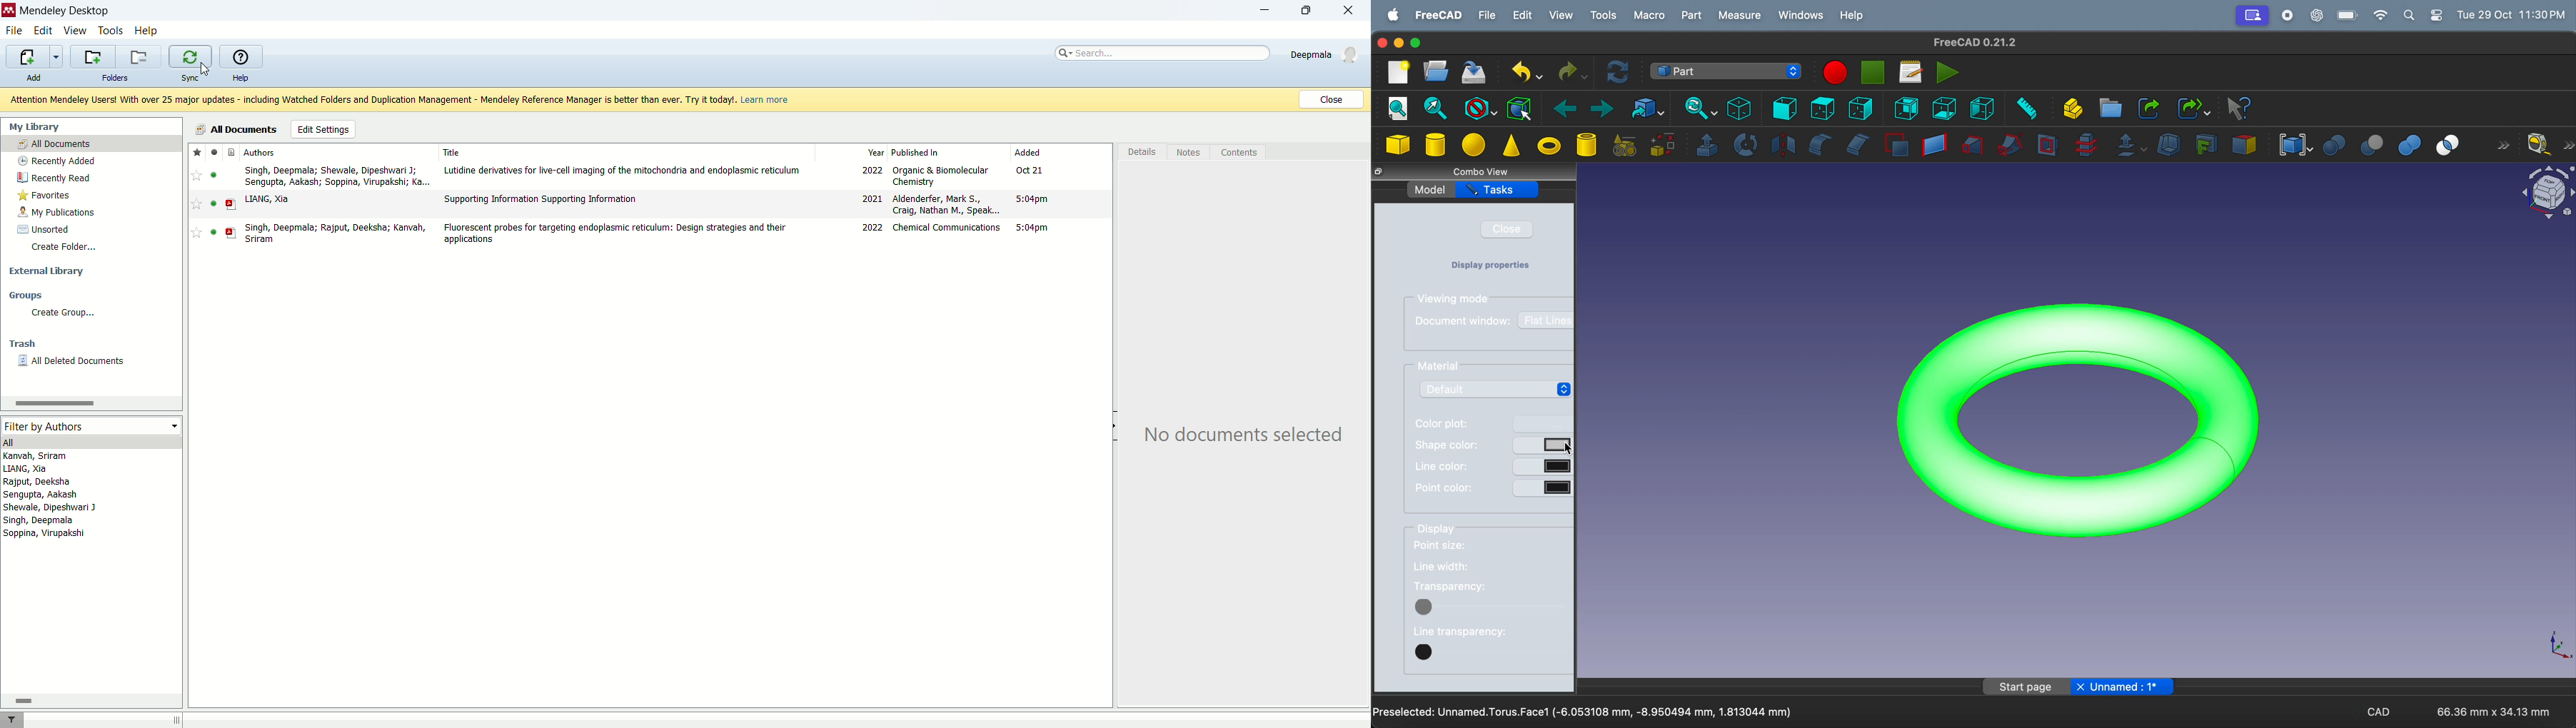 The height and width of the screenshot is (728, 2576). Describe the element at coordinates (2010, 143) in the screenshot. I see `sweep` at that location.